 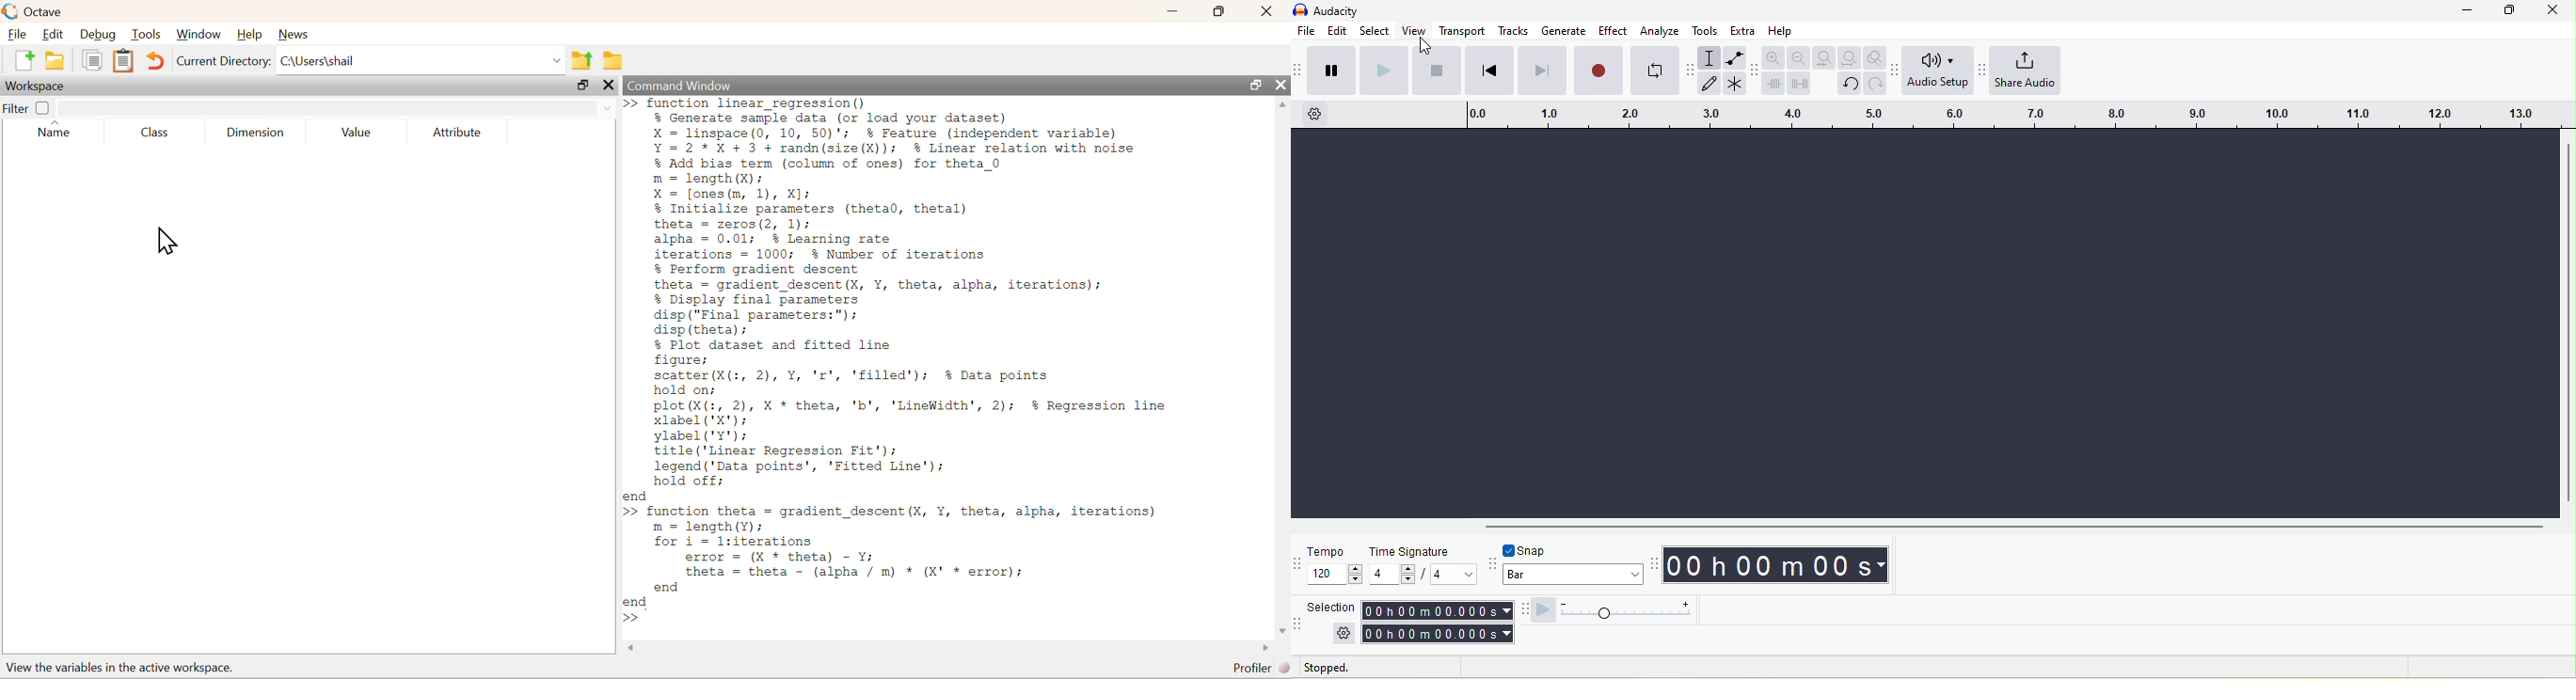 I want to click on generate, so click(x=1564, y=30).